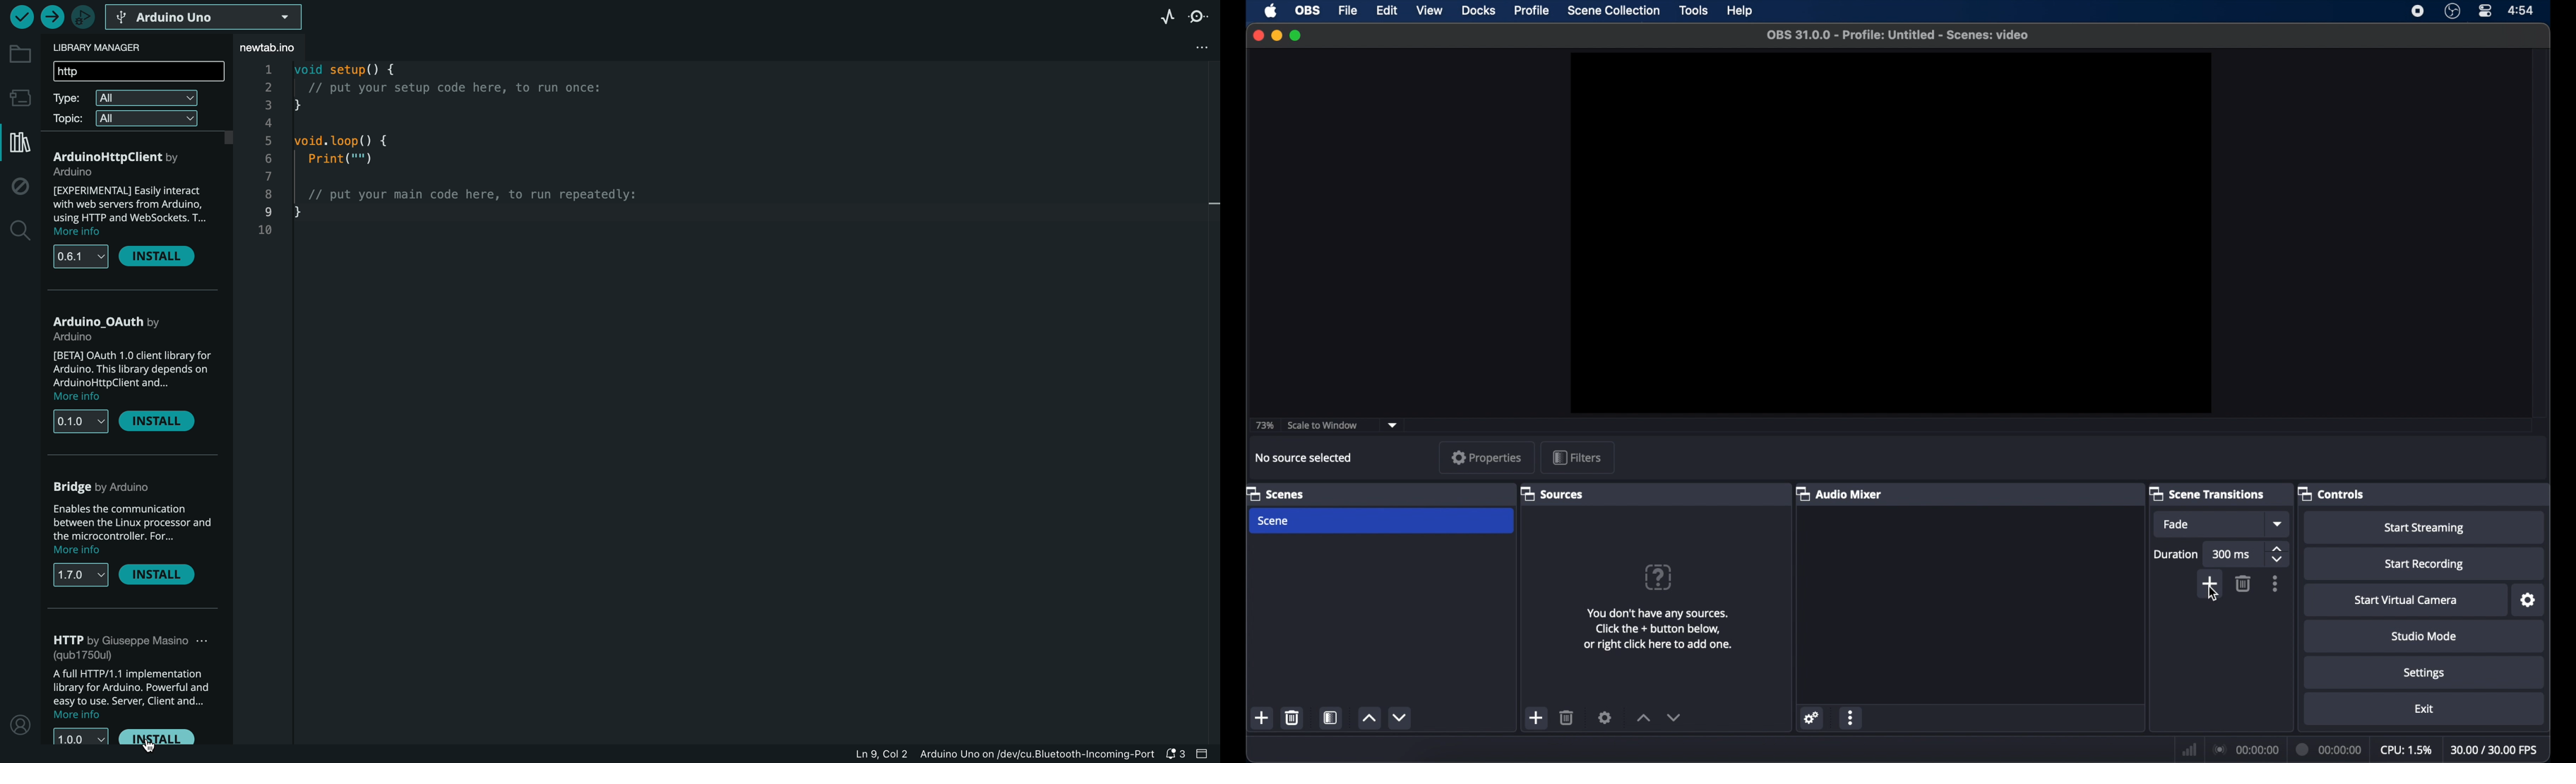 The image size is (2576, 784). What do you see at coordinates (82, 577) in the screenshot?
I see `versions` at bounding box center [82, 577].